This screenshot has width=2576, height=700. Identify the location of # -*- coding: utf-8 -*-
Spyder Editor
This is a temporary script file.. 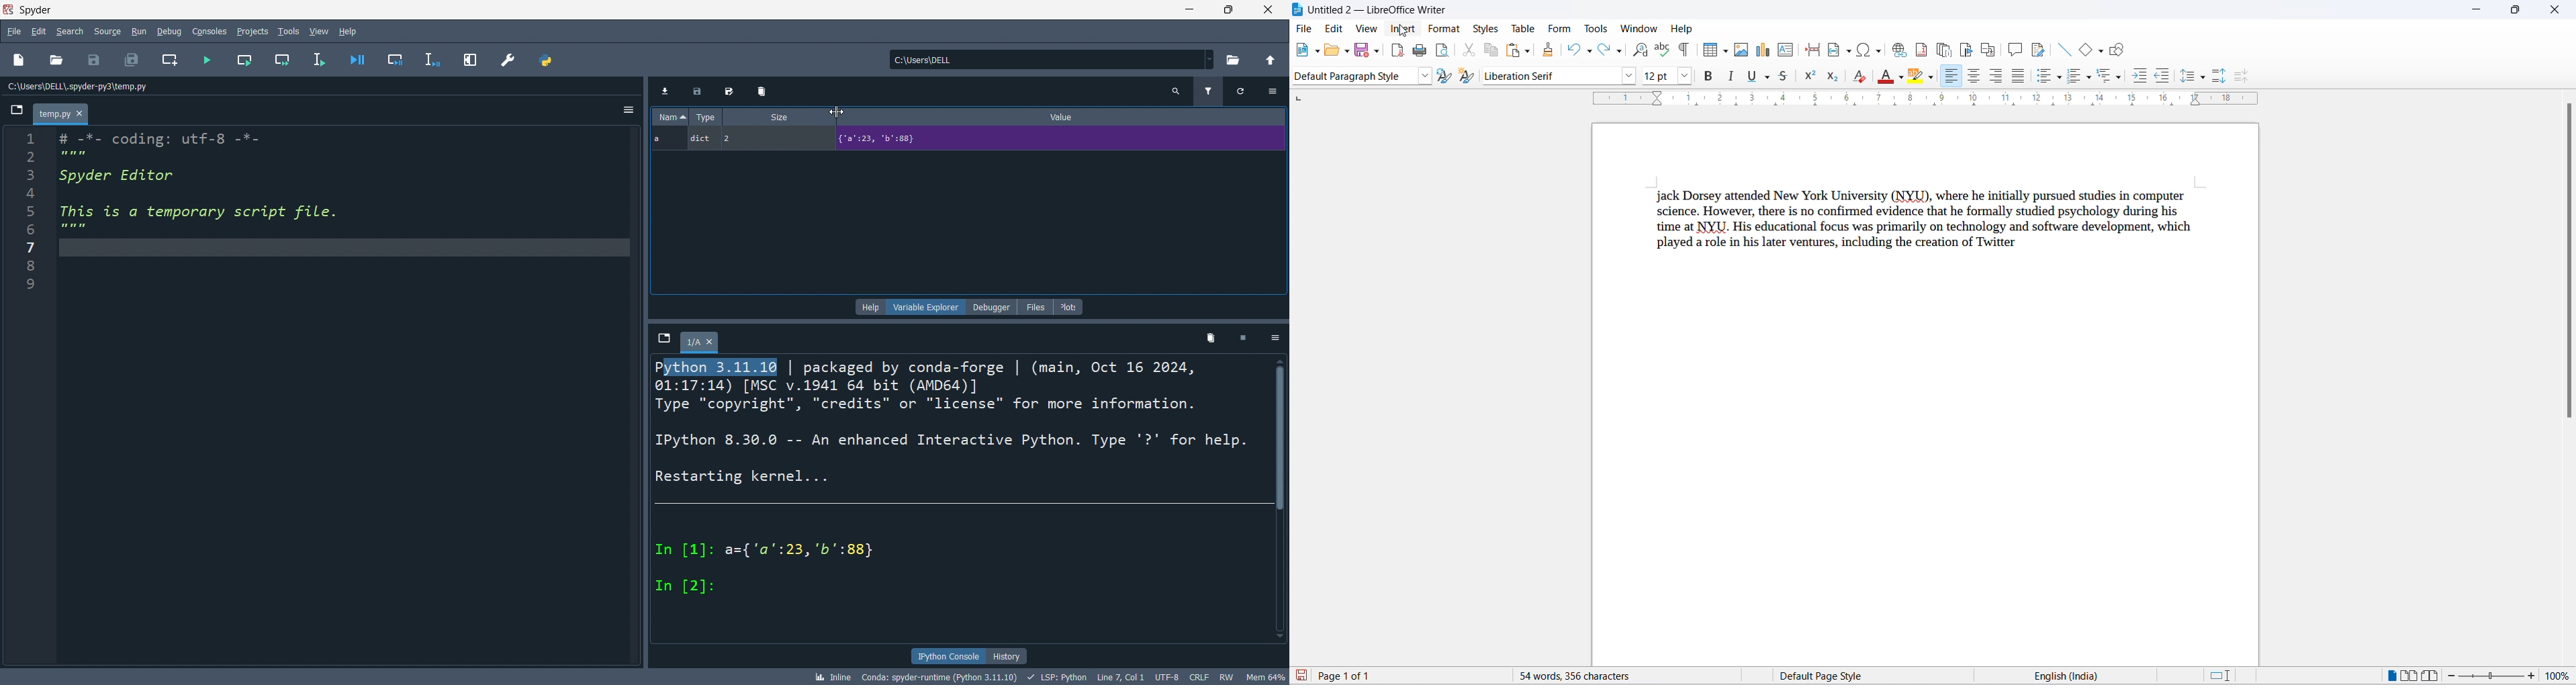
(209, 183).